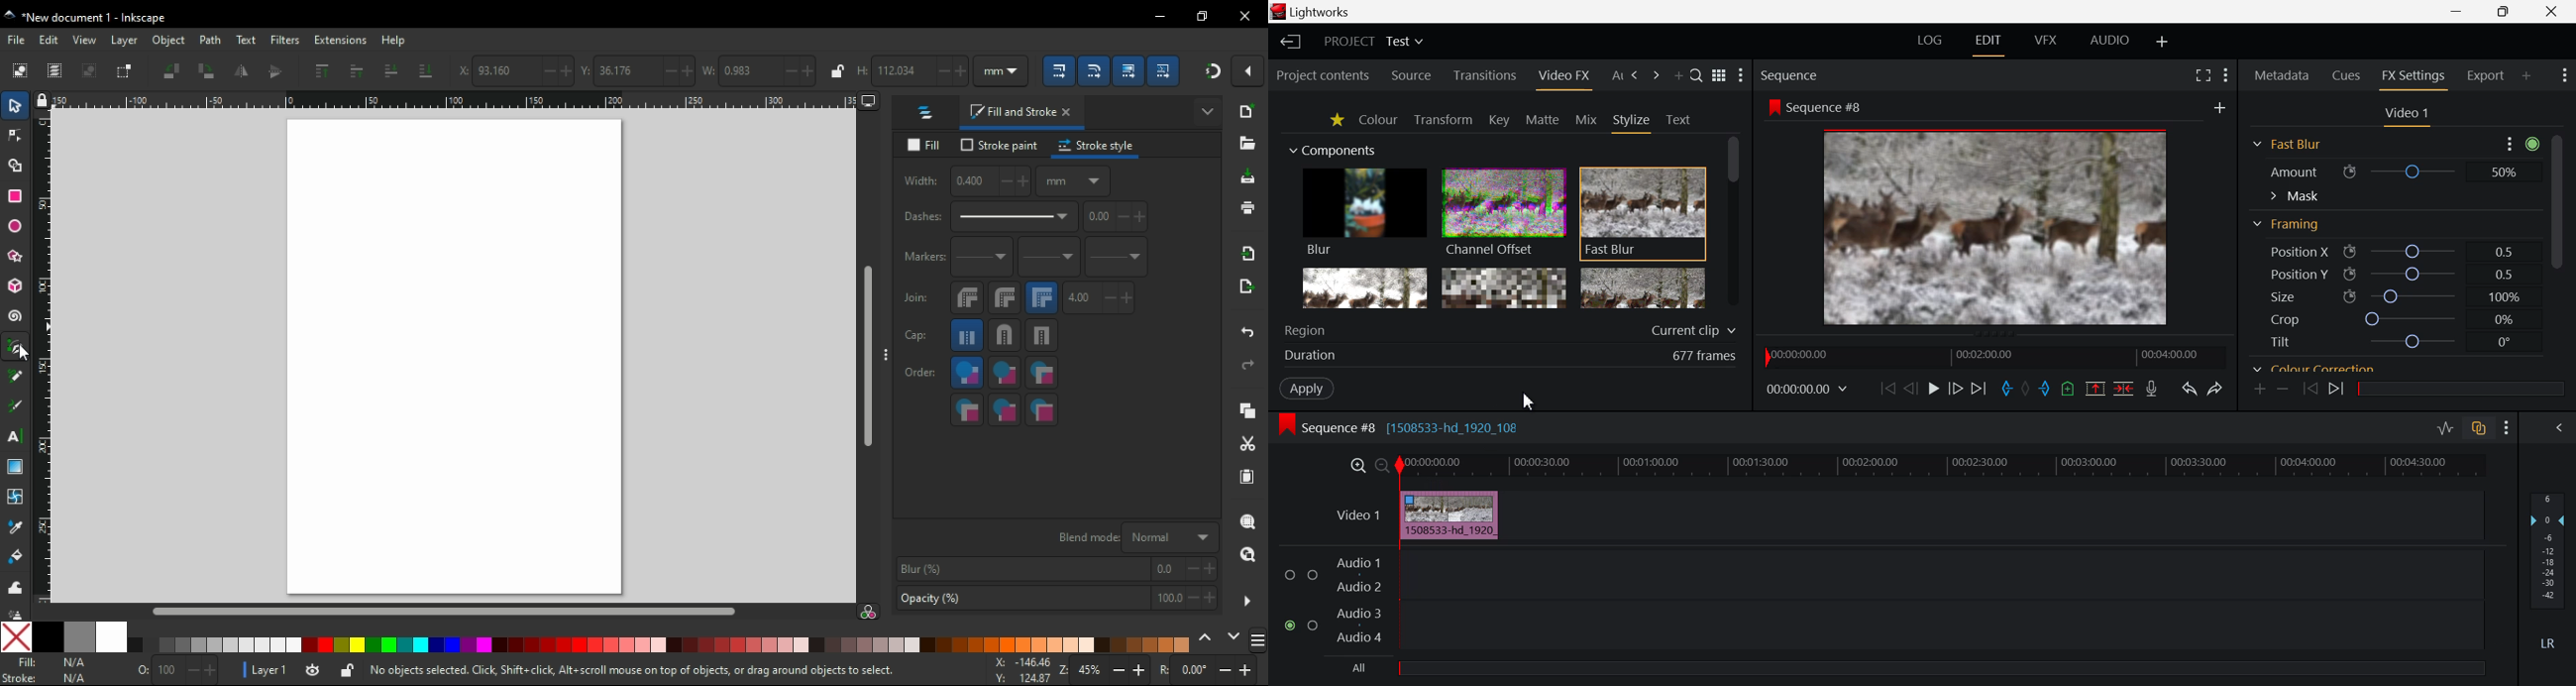 The height and width of the screenshot is (700, 2576). I want to click on Layer 1, so click(272, 672).